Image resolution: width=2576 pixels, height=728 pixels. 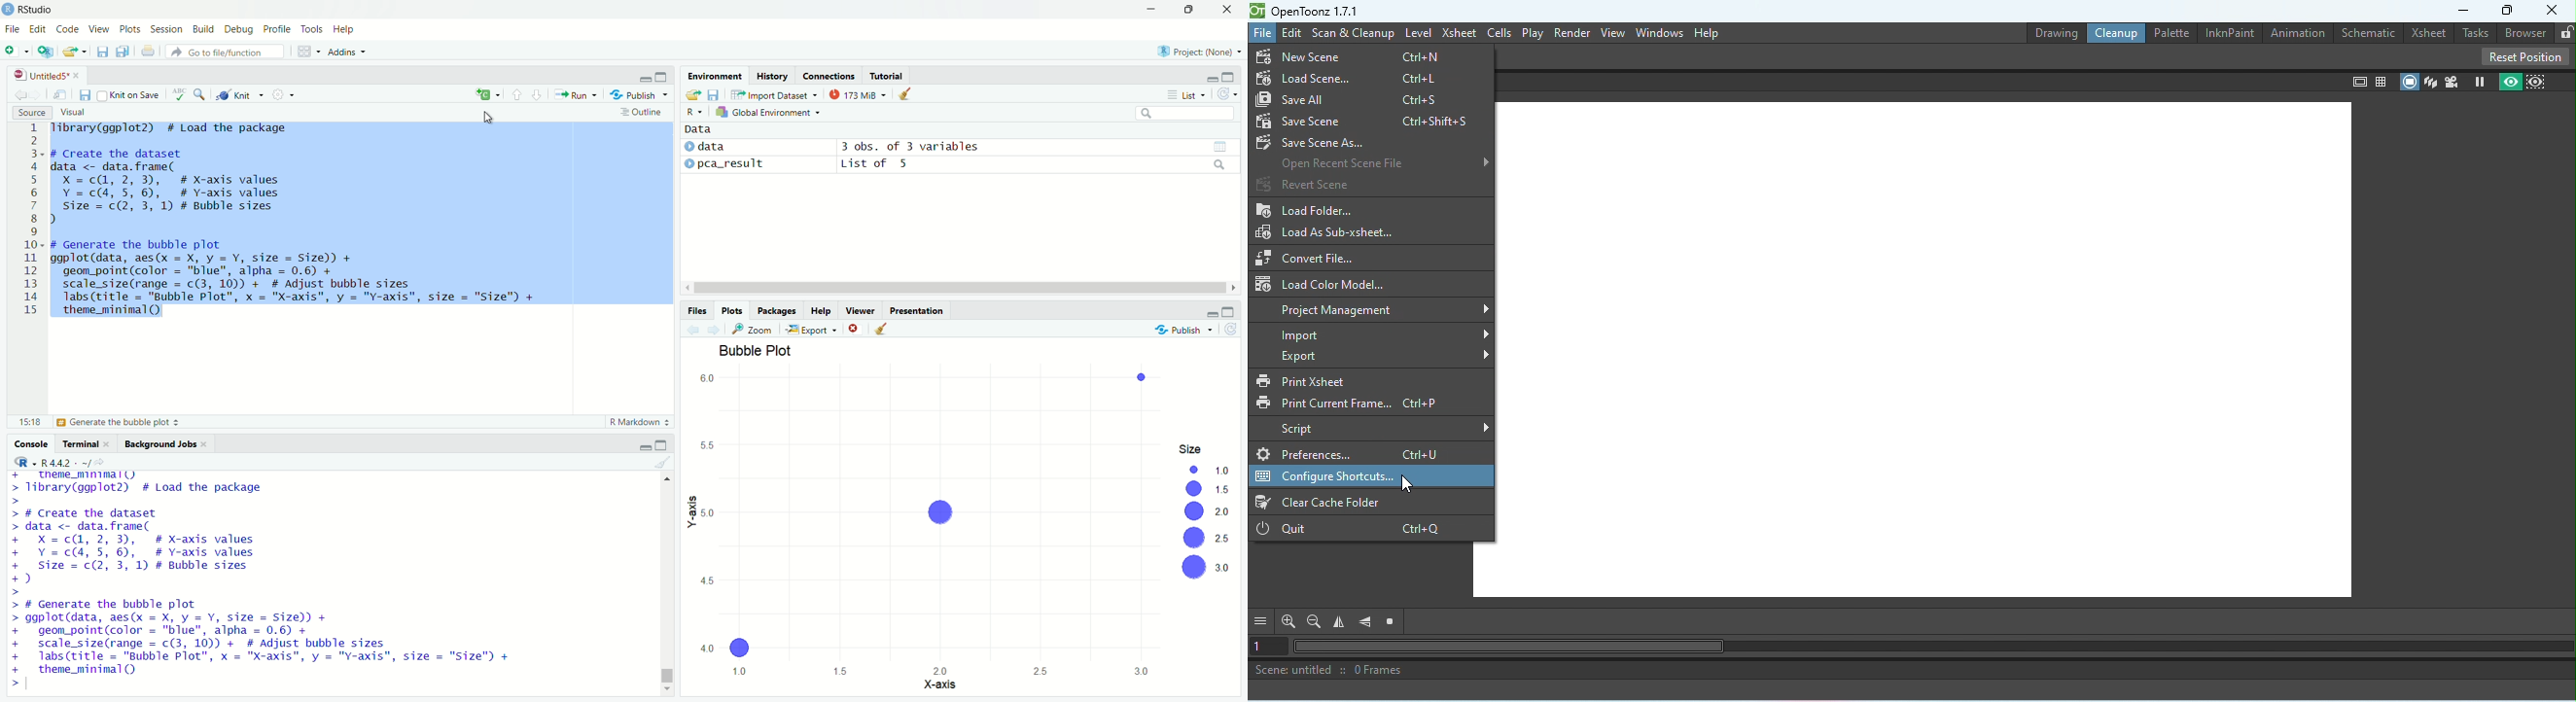 I want to click on File, so click(x=13, y=29).